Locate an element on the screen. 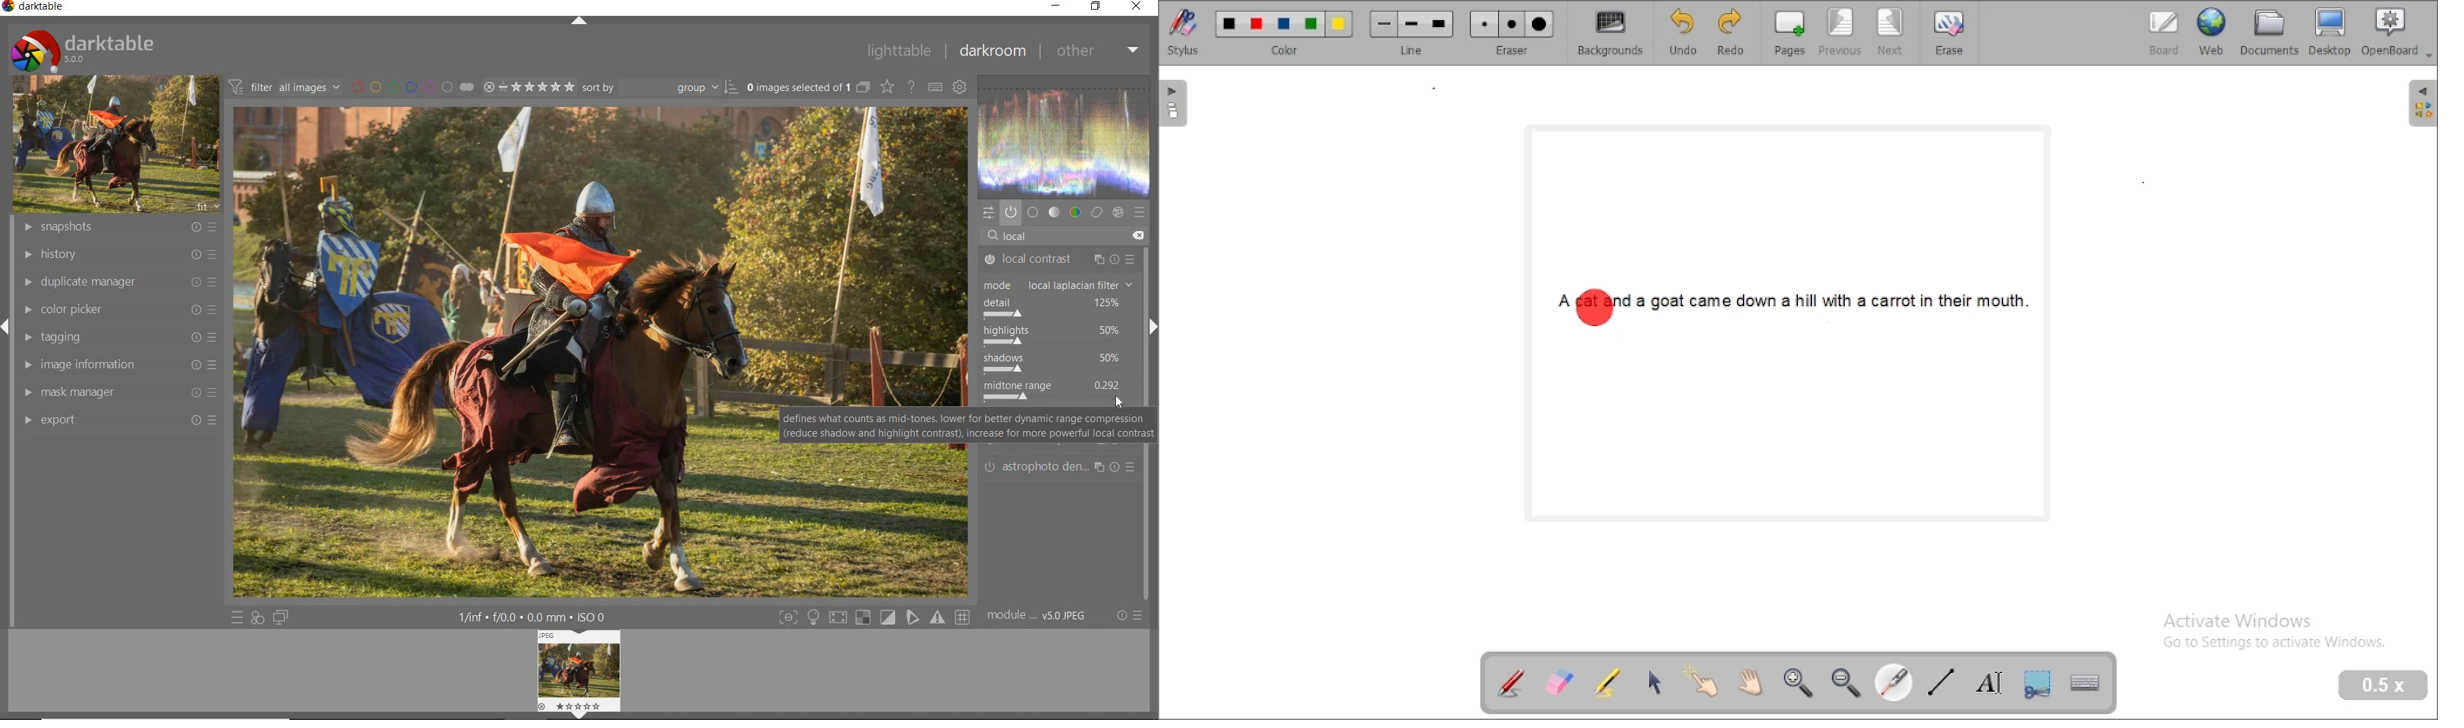 The height and width of the screenshot is (728, 2464). LOCAL CONTRAST is located at coordinates (1059, 259).